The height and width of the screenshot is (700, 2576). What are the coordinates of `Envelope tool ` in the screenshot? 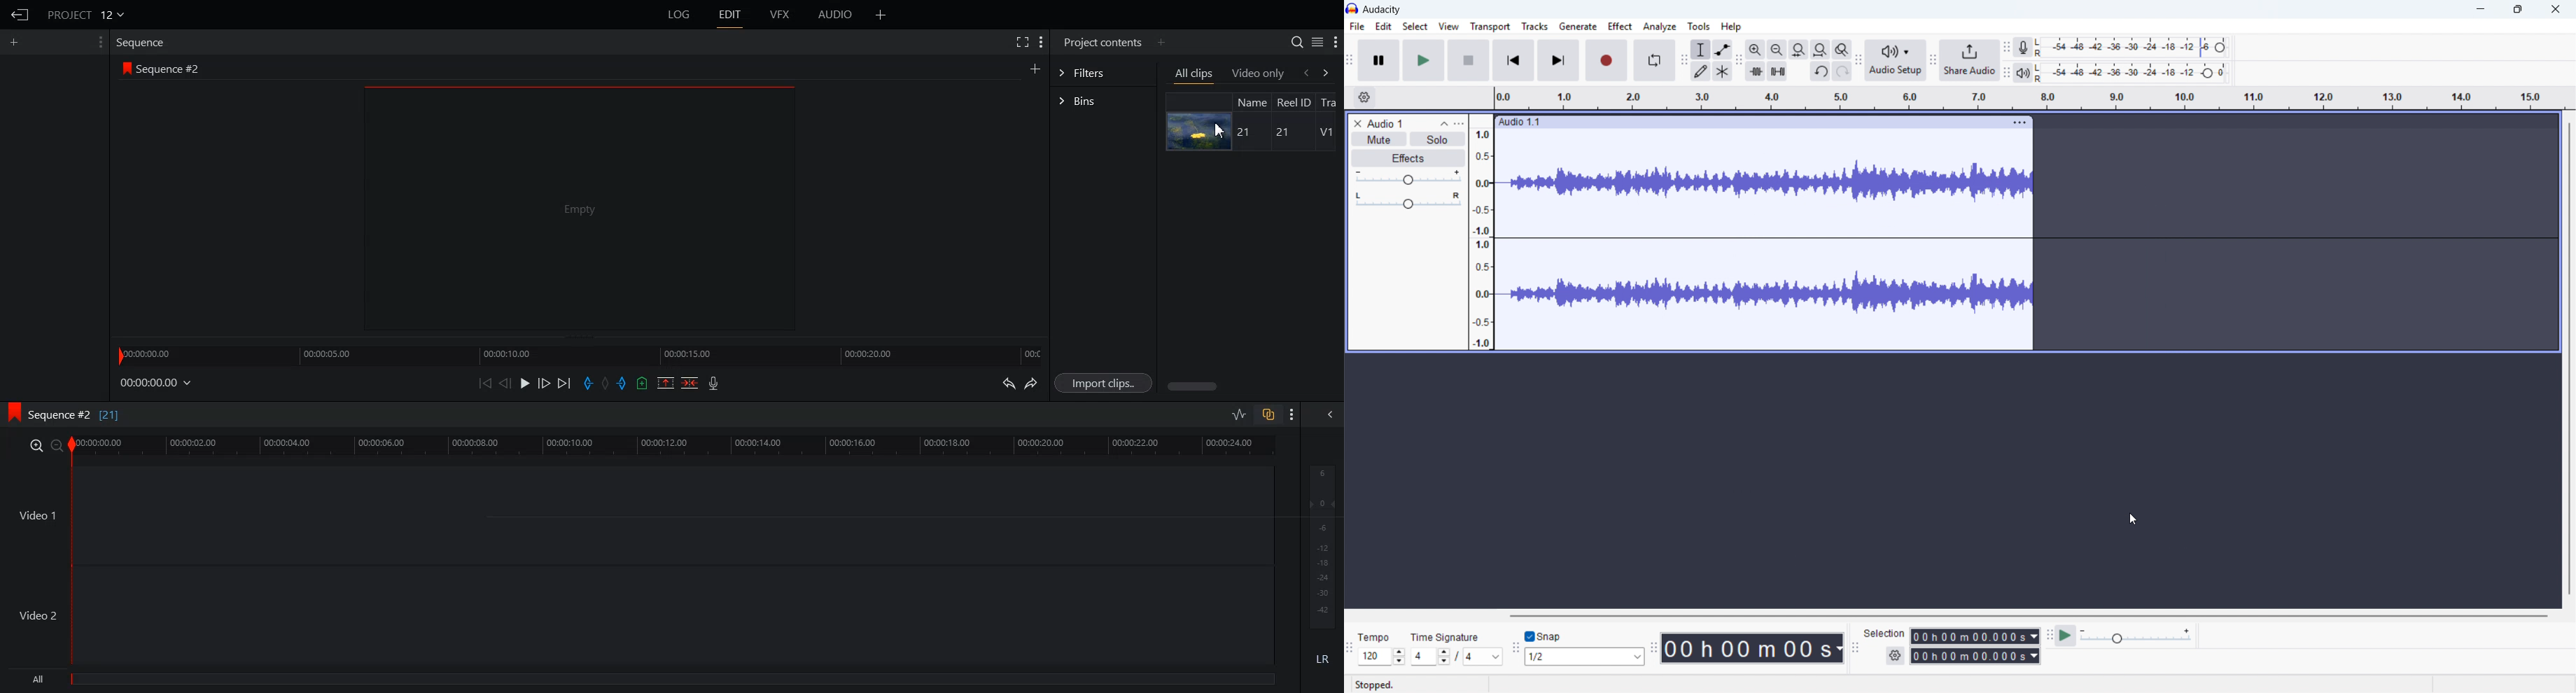 It's located at (1722, 49).